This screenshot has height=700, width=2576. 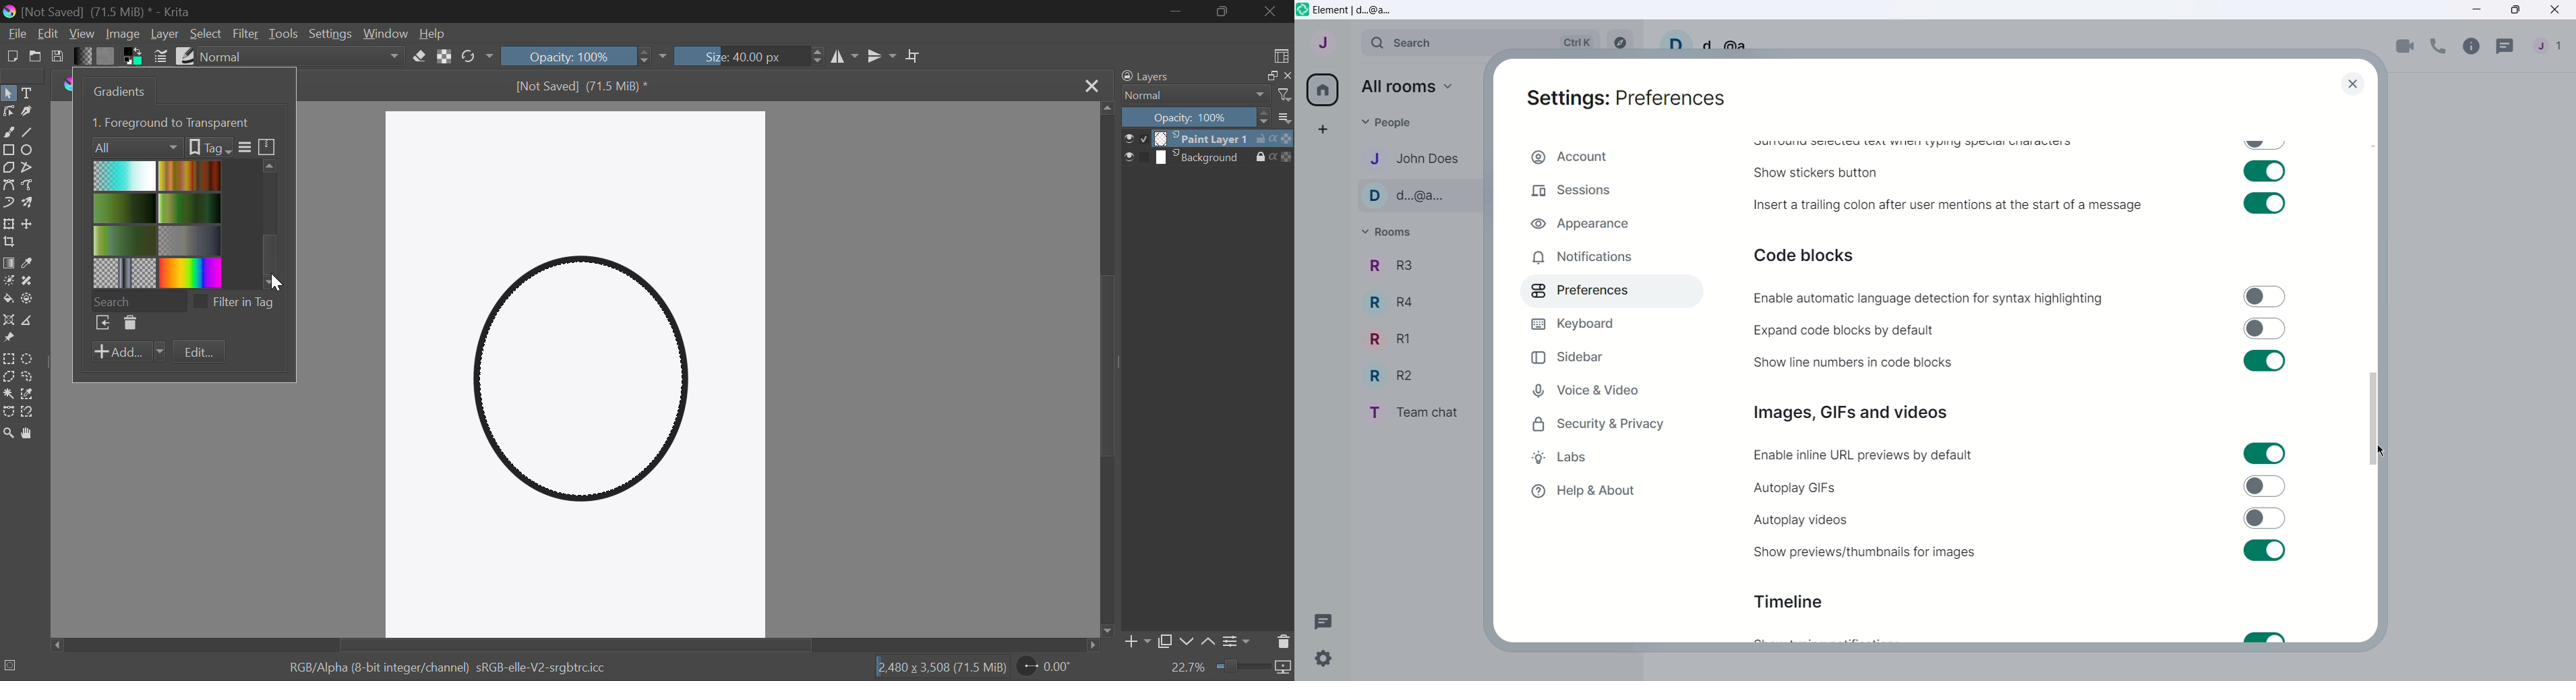 I want to click on Rectangle Selection, so click(x=11, y=357).